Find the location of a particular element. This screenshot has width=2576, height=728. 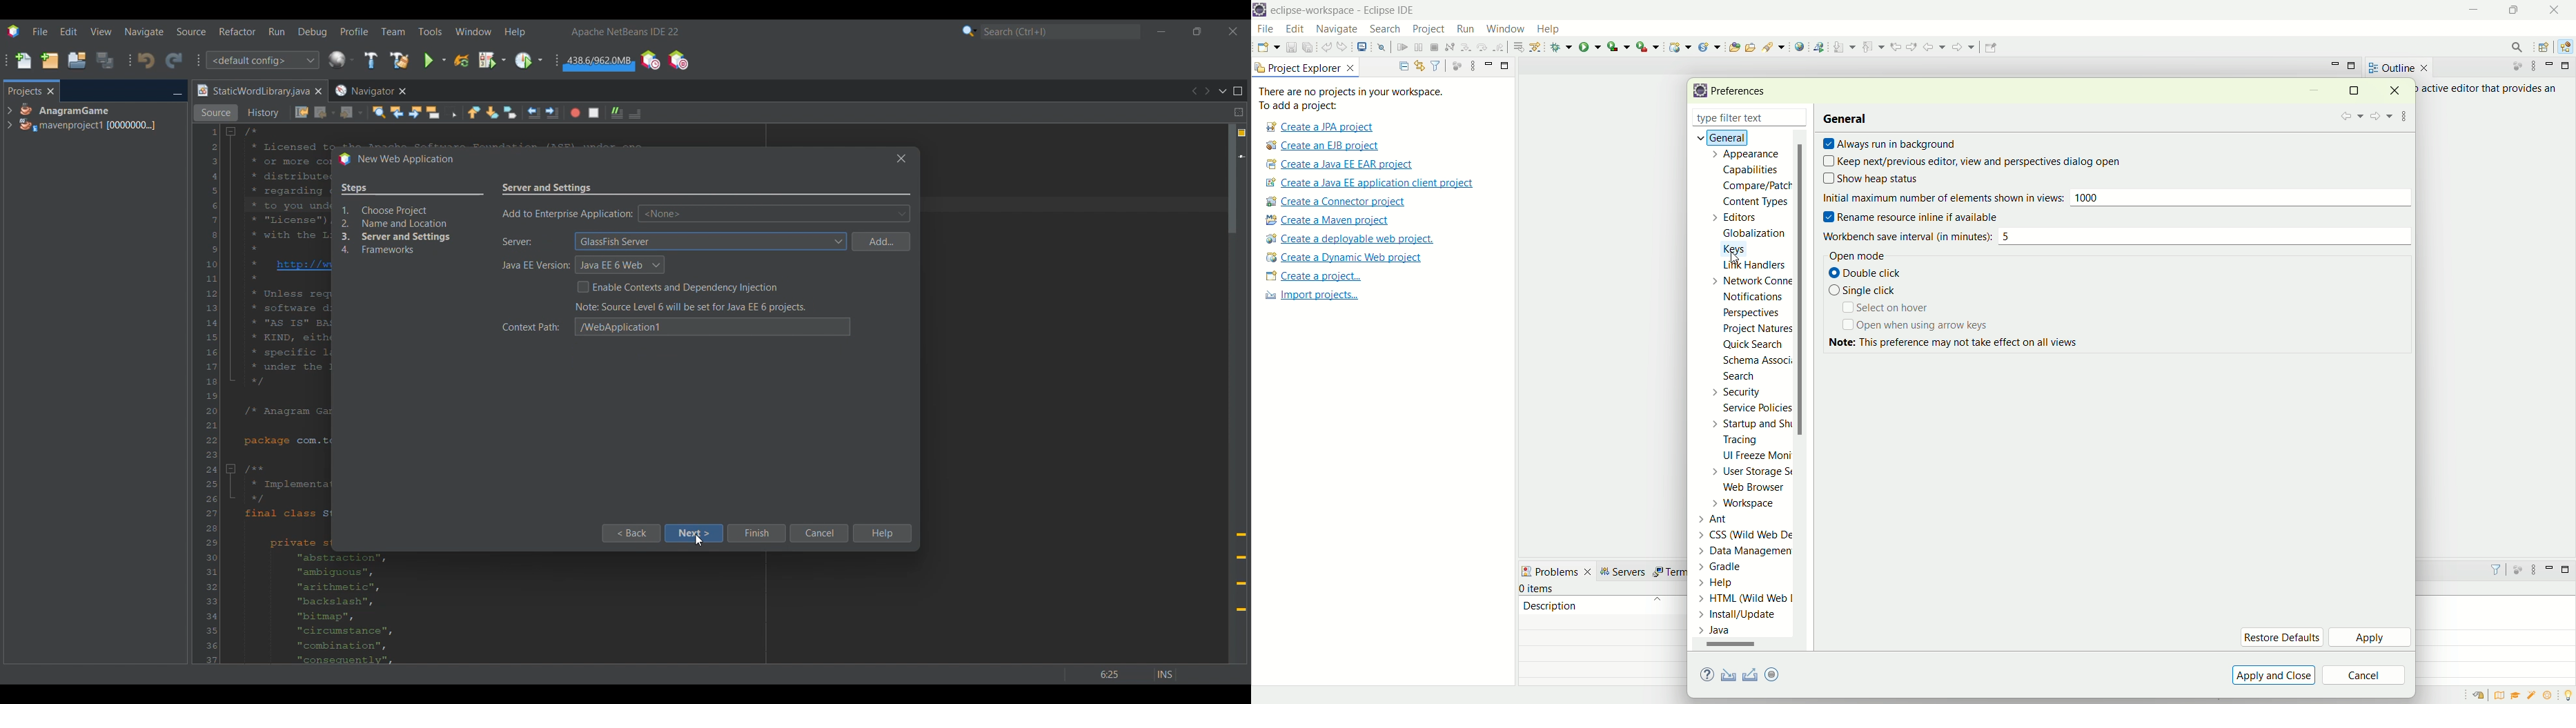

create a maven project is located at coordinates (1332, 221).